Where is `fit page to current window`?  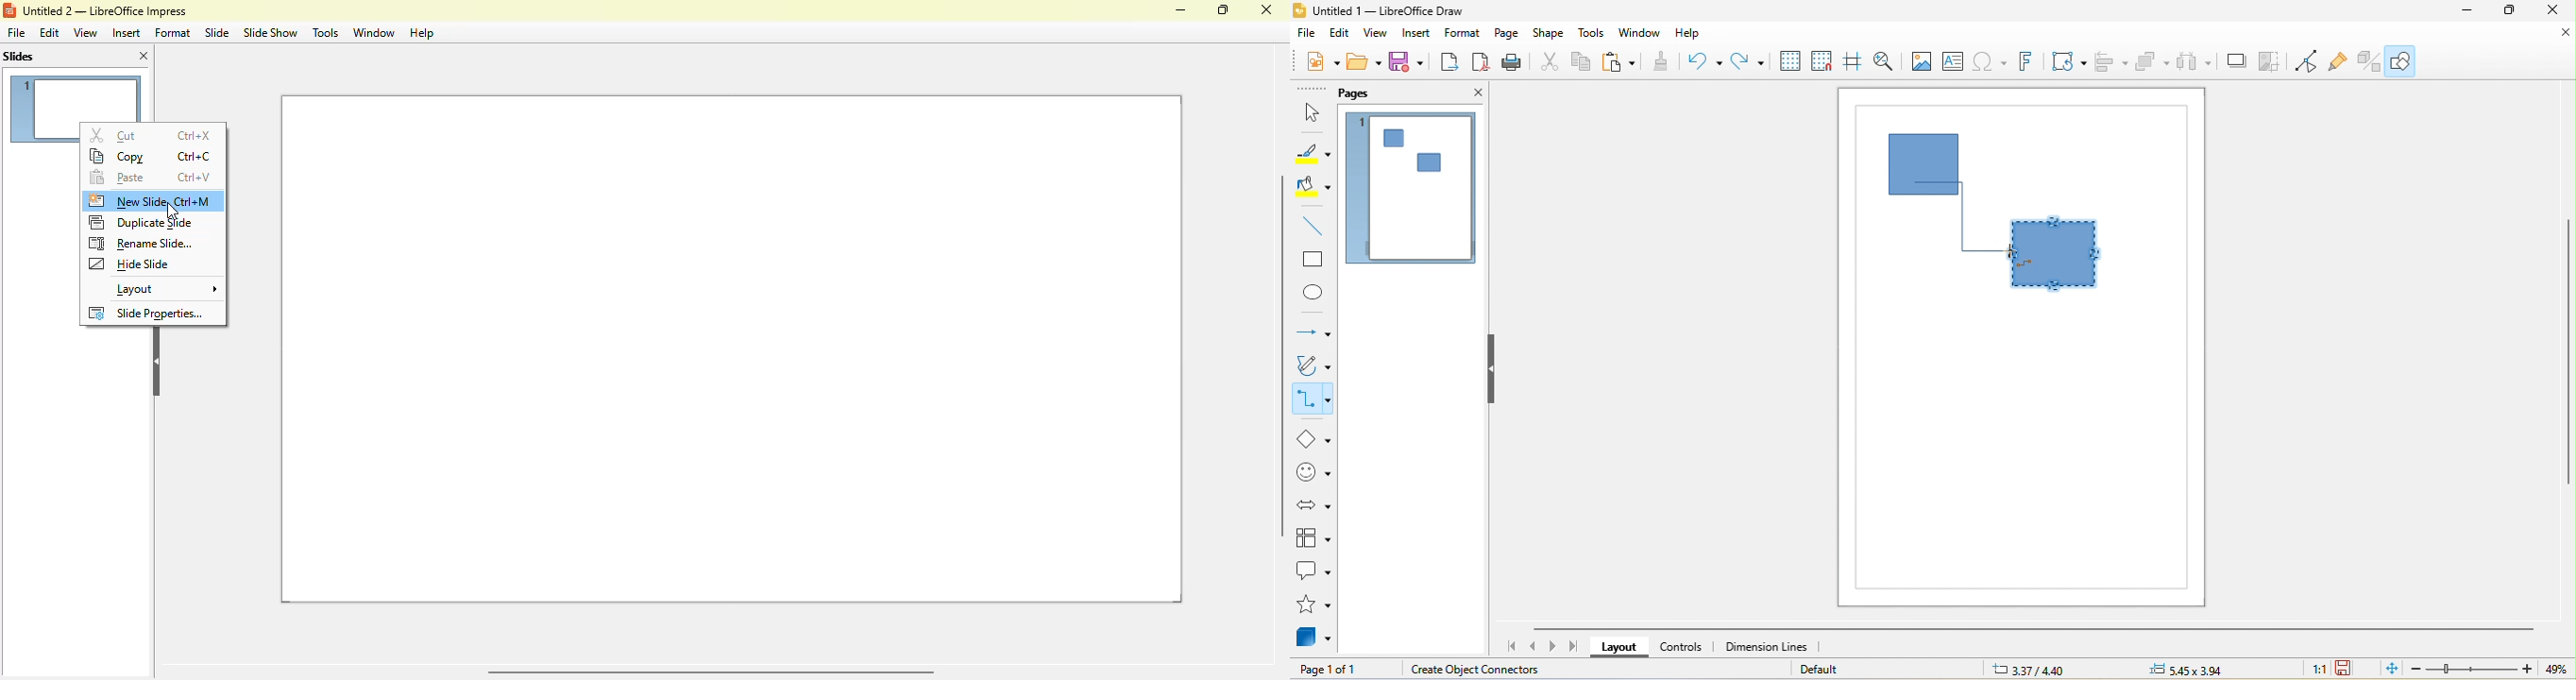 fit page to current window is located at coordinates (2389, 671).